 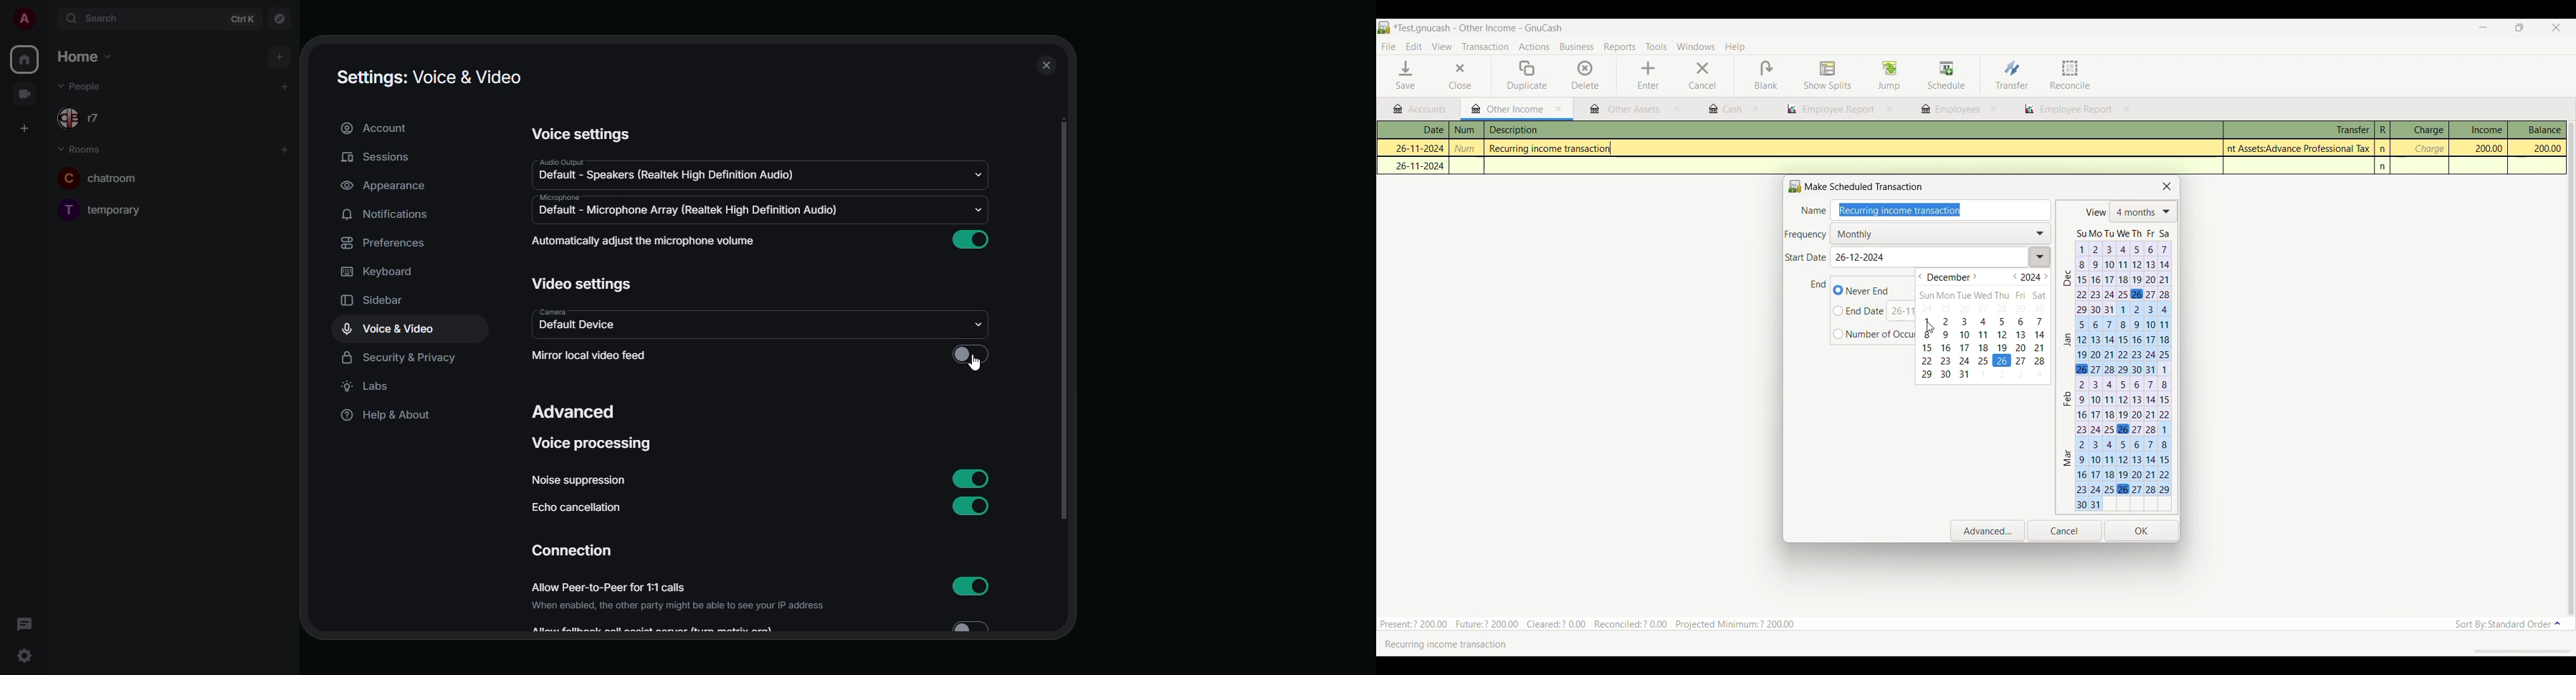 What do you see at coordinates (284, 148) in the screenshot?
I see `add` at bounding box center [284, 148].